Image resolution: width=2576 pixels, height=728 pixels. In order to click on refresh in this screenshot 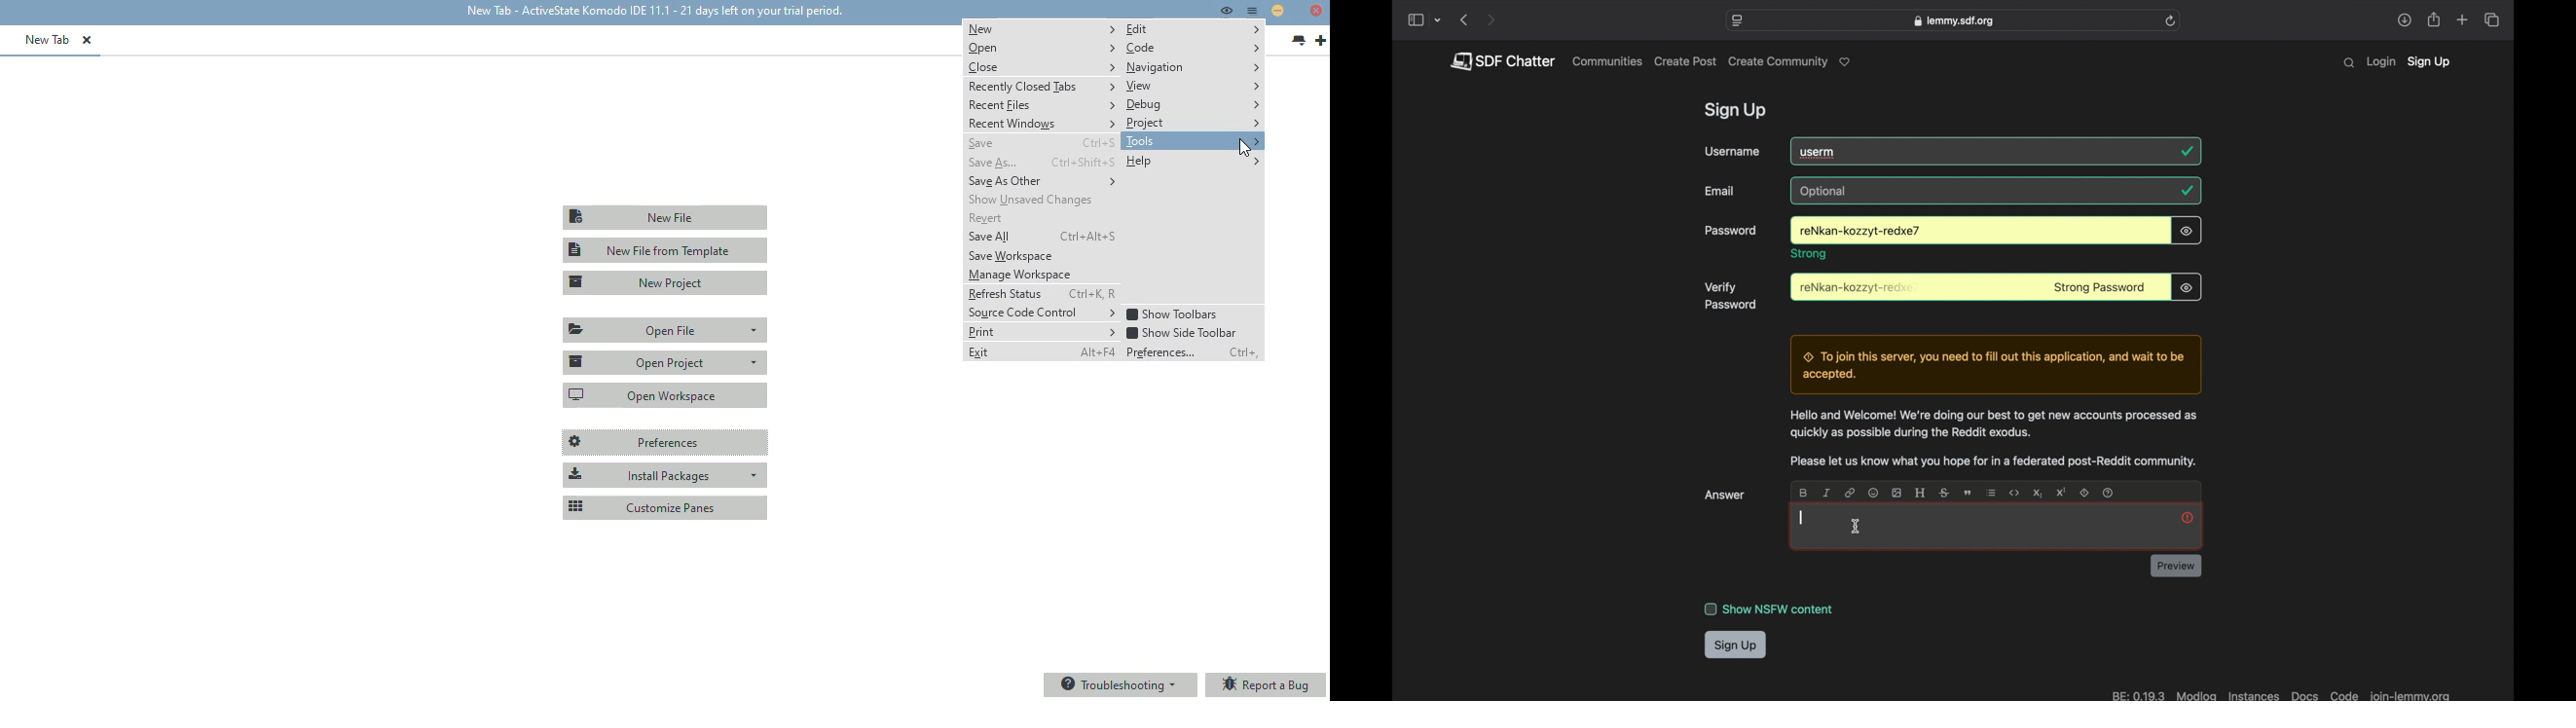, I will do `click(2170, 21)`.